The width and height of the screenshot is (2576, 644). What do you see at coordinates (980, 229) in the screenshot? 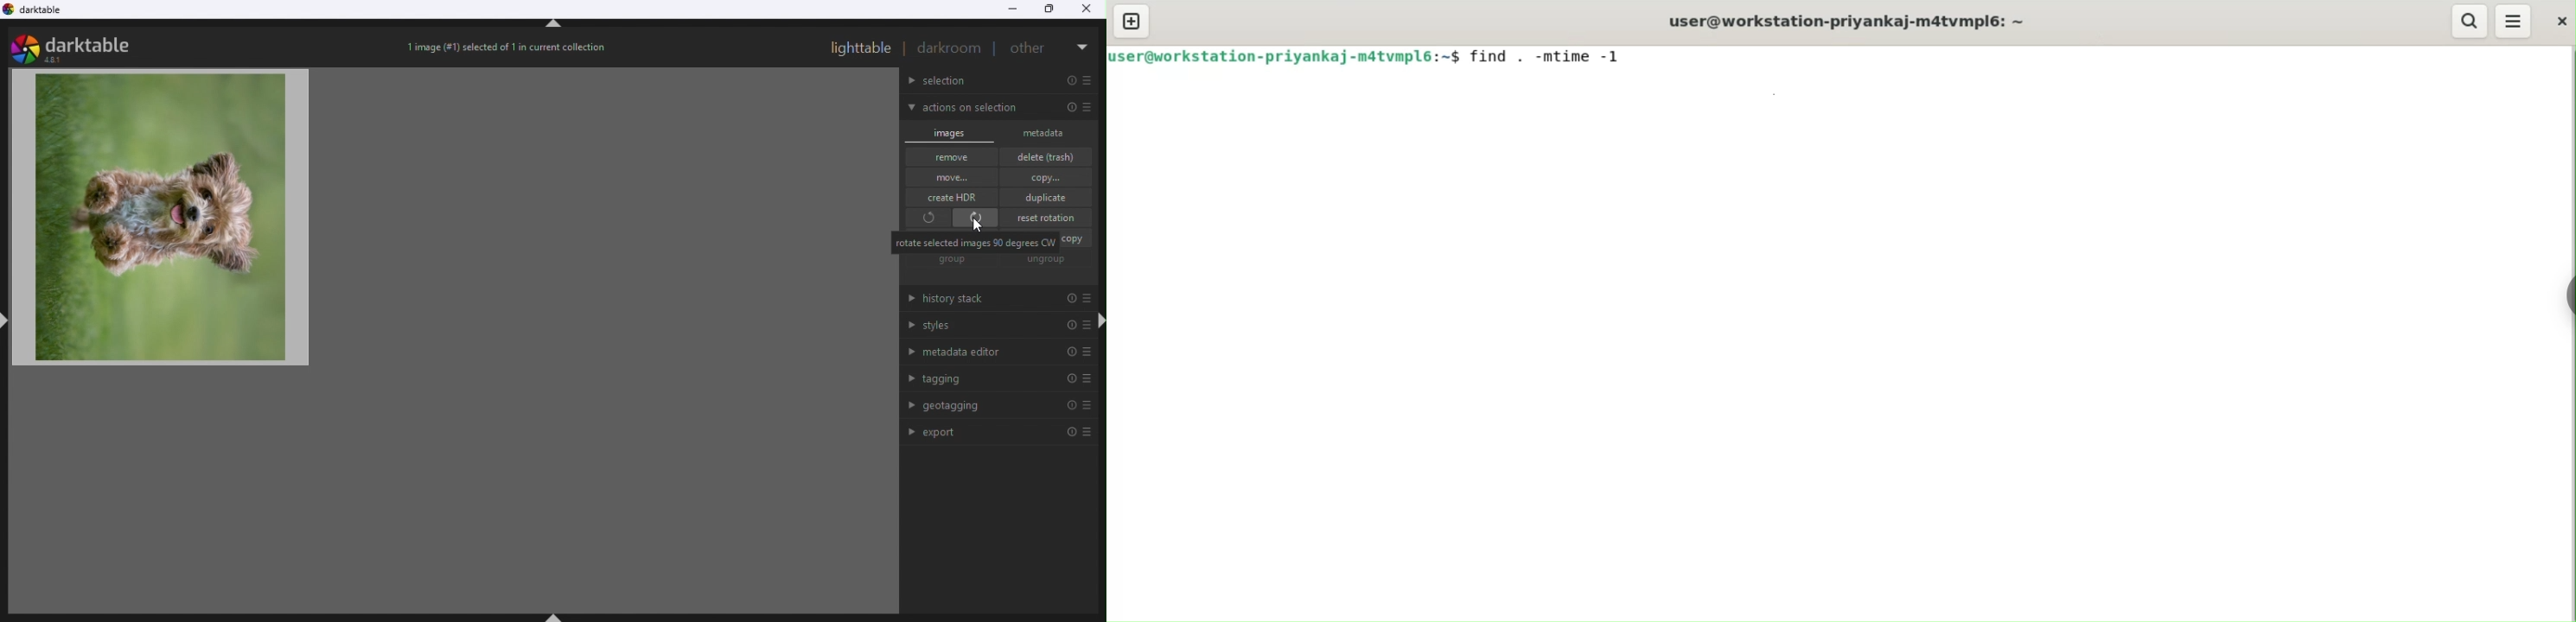
I see `cursor` at bounding box center [980, 229].